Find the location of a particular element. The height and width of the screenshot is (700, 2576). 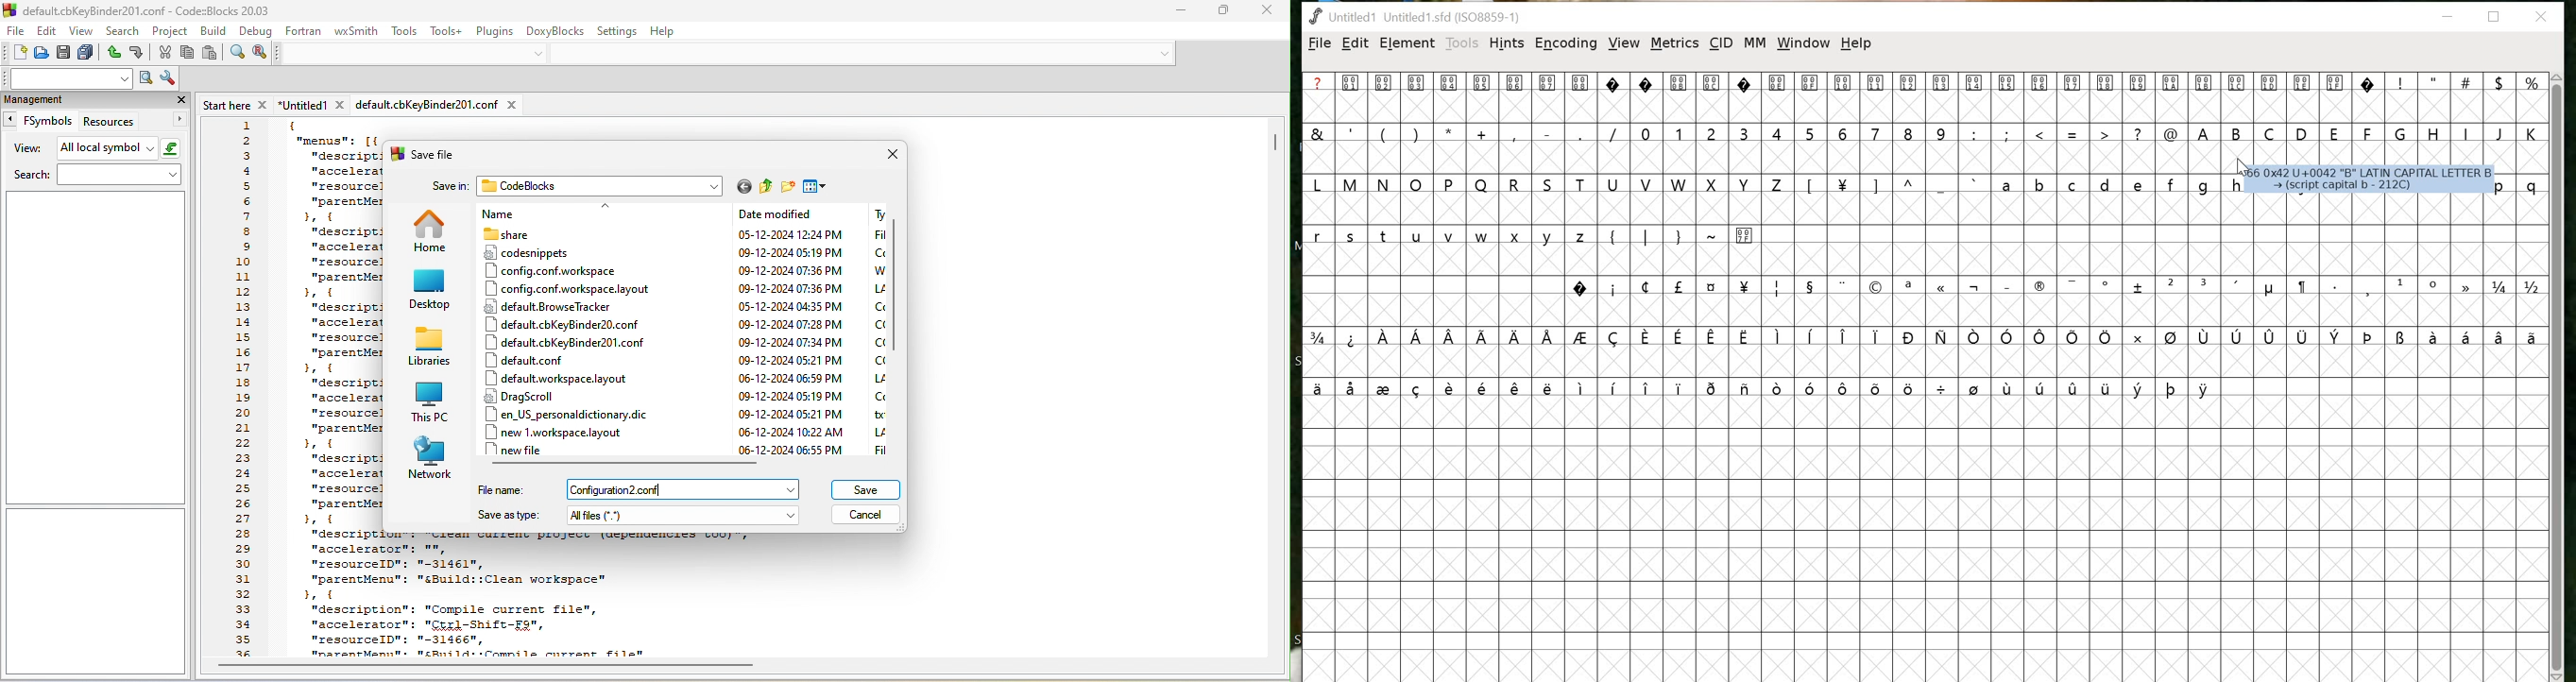

search is located at coordinates (94, 177).